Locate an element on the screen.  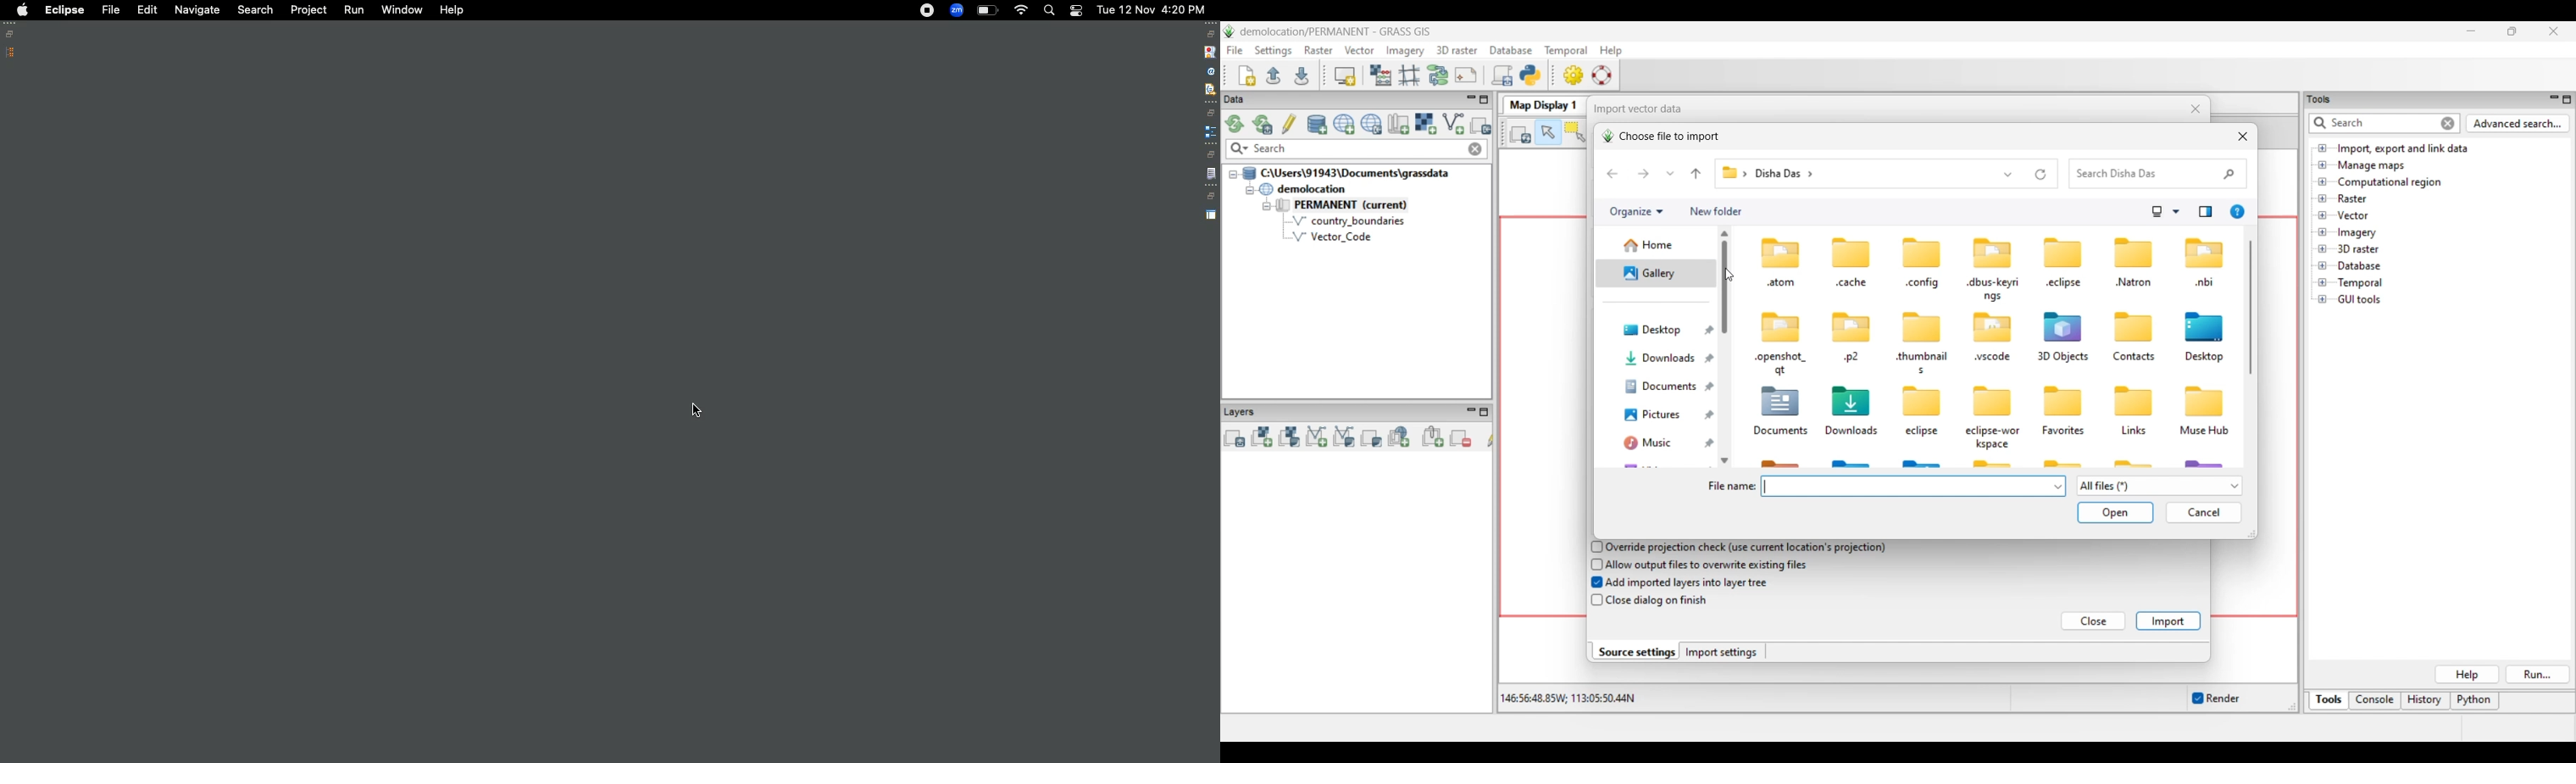
extension point is located at coordinates (1210, 131).